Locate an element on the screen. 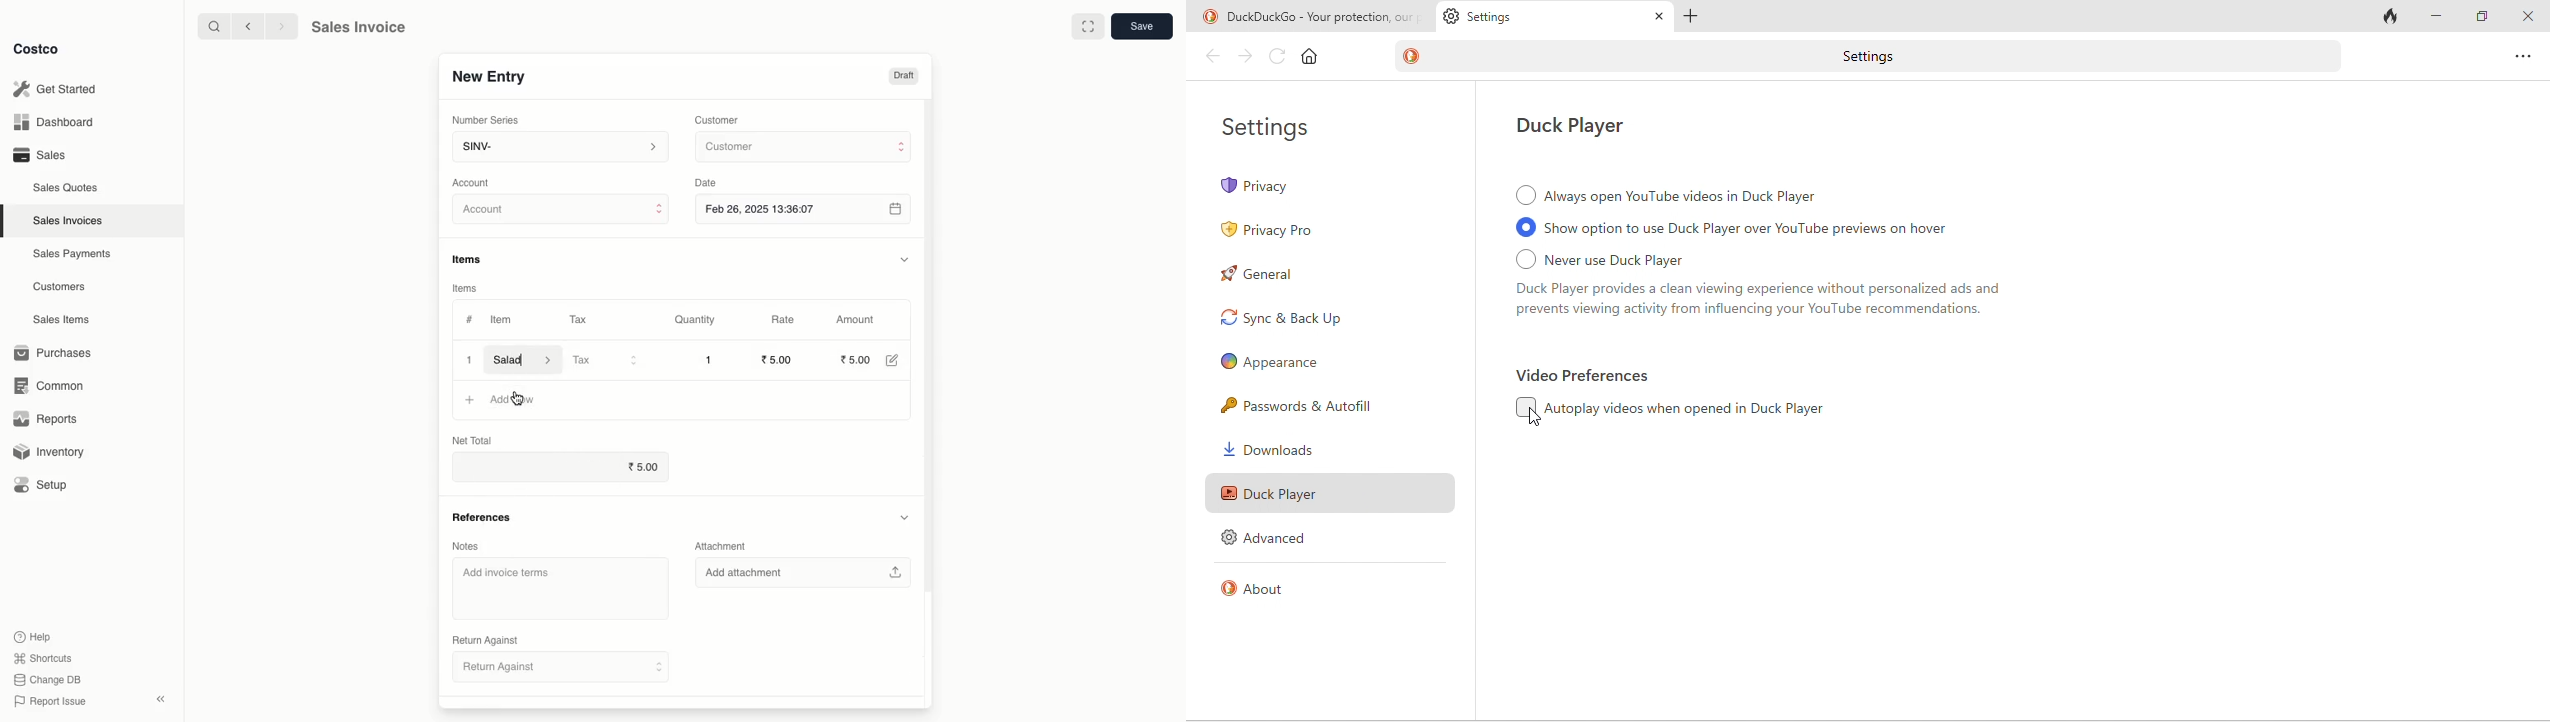  Sales Invoice is located at coordinates (359, 29).